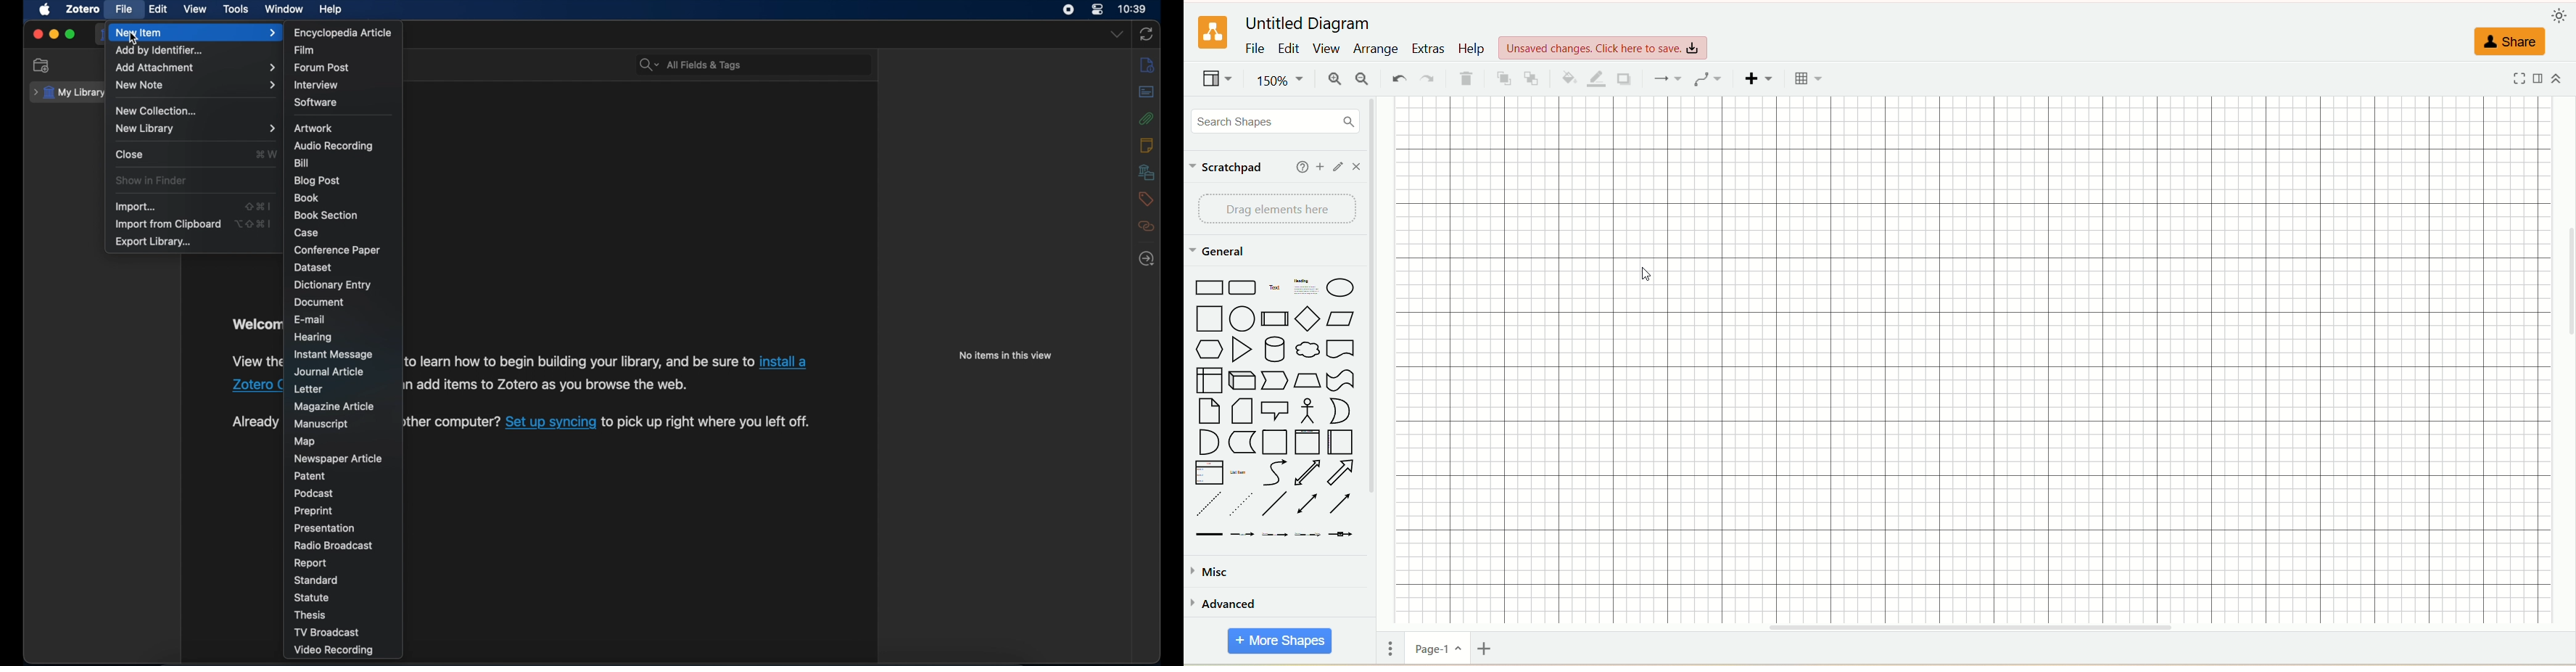  What do you see at coordinates (325, 68) in the screenshot?
I see `forum post` at bounding box center [325, 68].